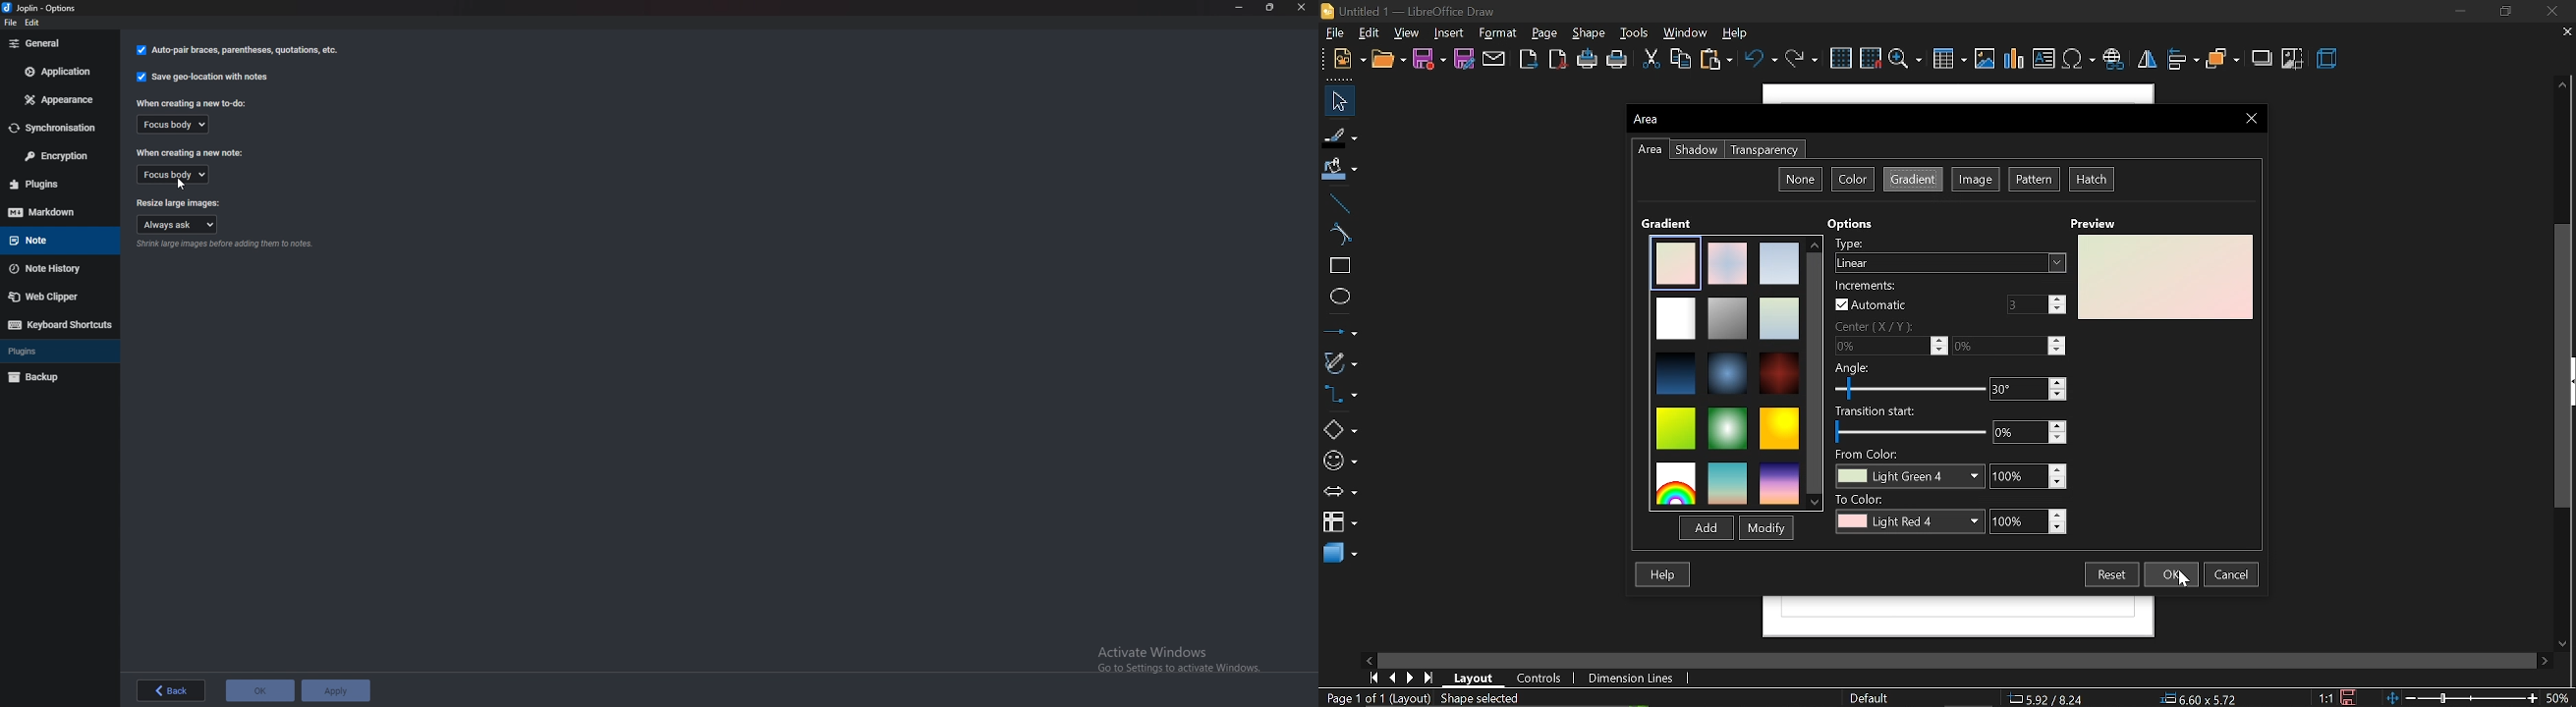  I want to click on Move up, so click(2561, 85).